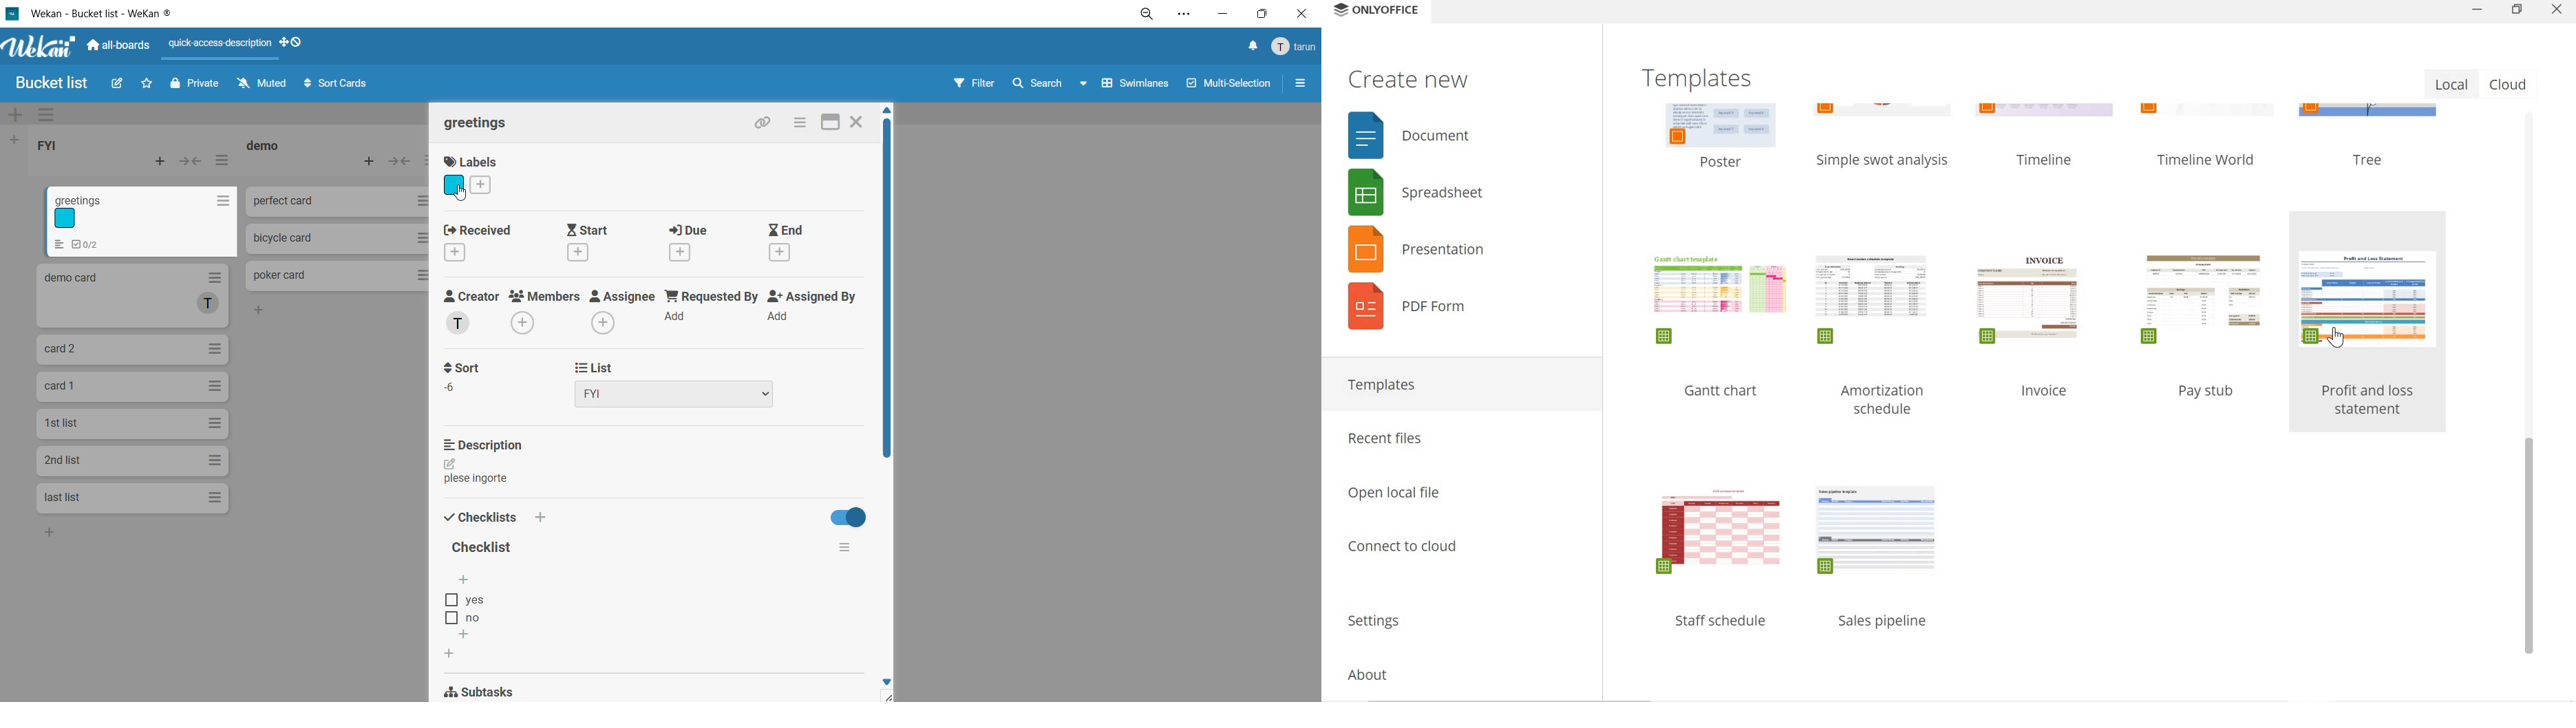  Describe the element at coordinates (1146, 15) in the screenshot. I see `zoom` at that location.